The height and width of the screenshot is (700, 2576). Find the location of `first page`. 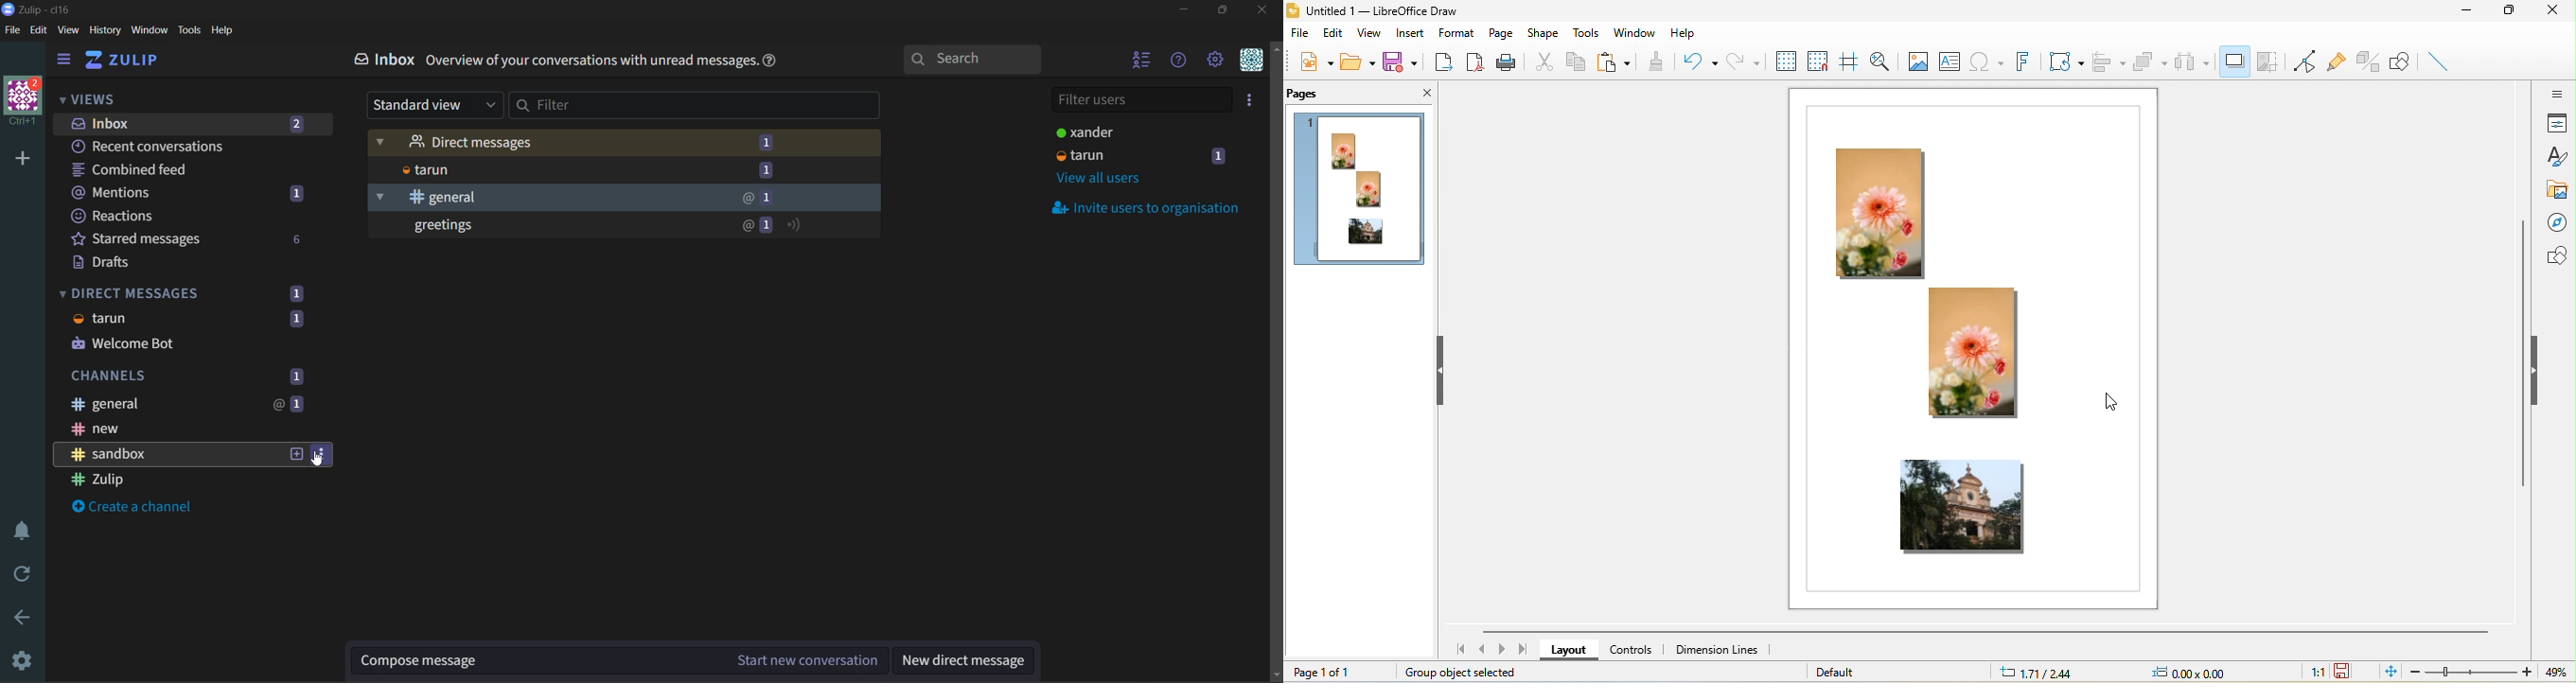

first page is located at coordinates (1457, 650).